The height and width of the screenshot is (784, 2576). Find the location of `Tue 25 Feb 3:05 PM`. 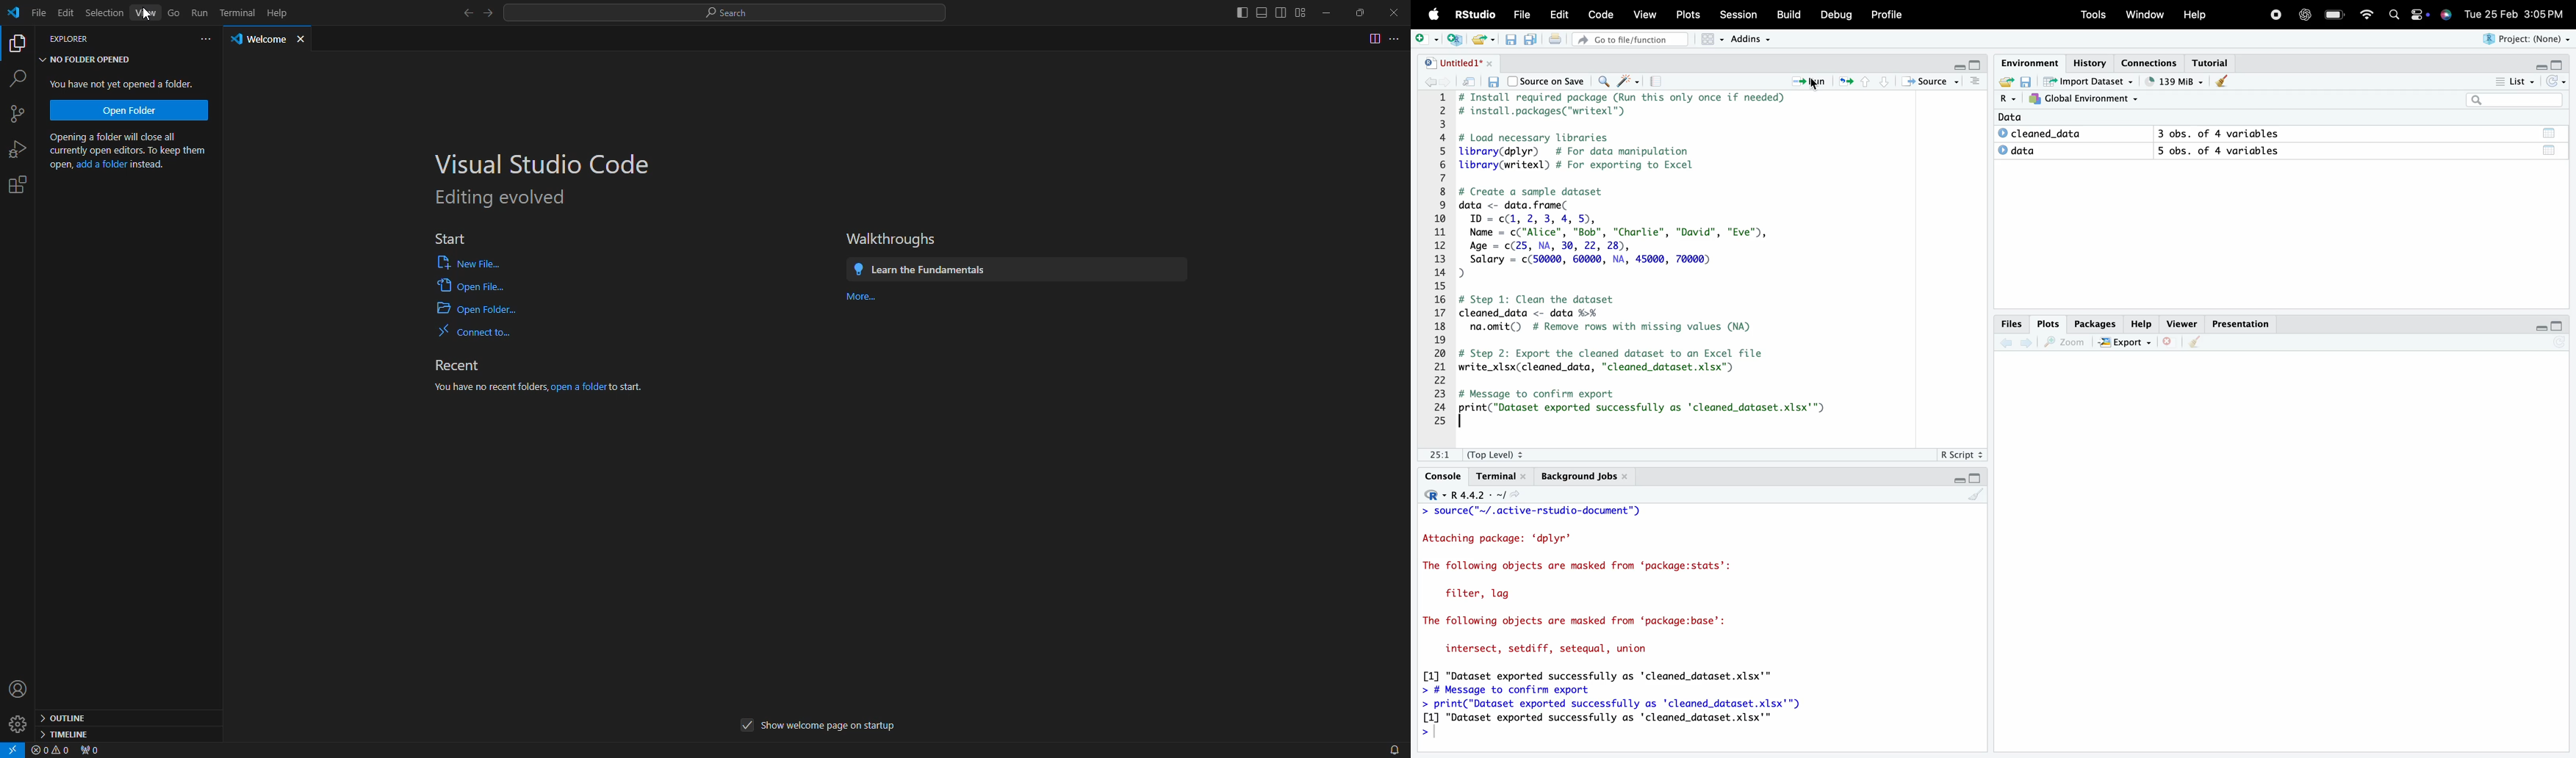

Tue 25 Feb 3:05 PM is located at coordinates (2514, 15).